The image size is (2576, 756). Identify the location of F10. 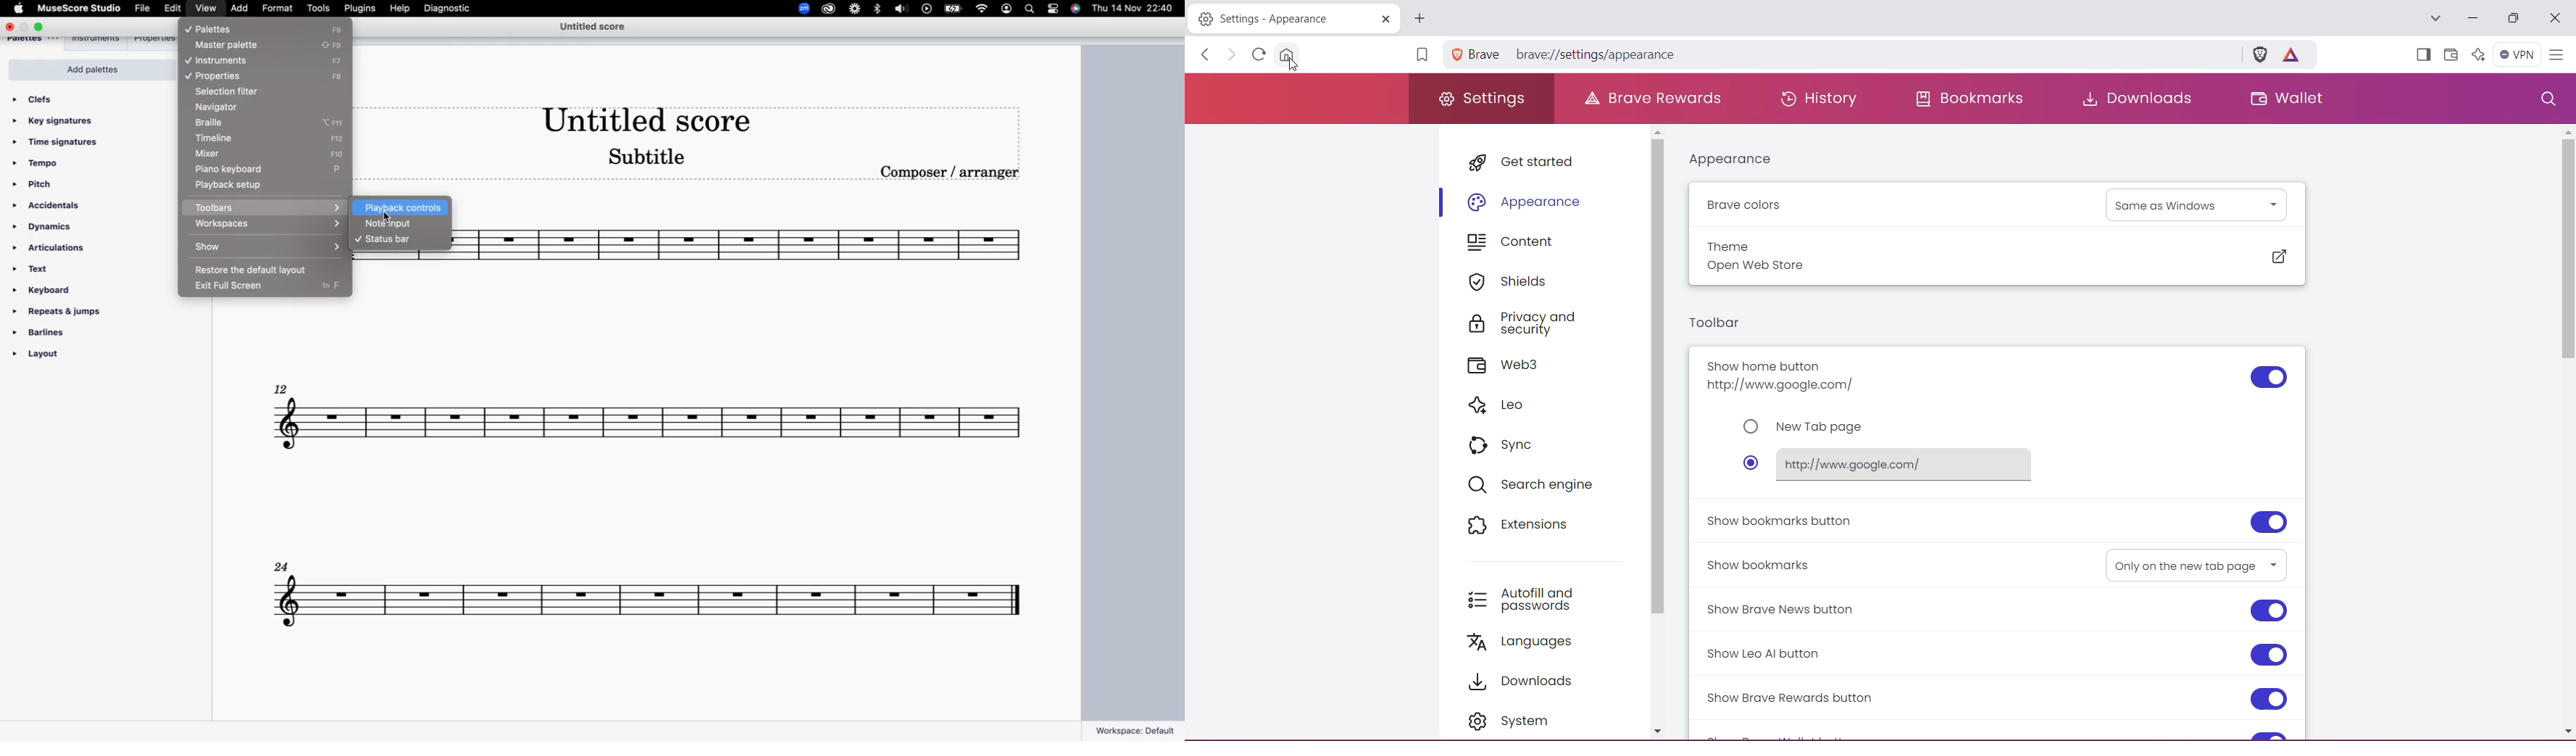
(341, 154).